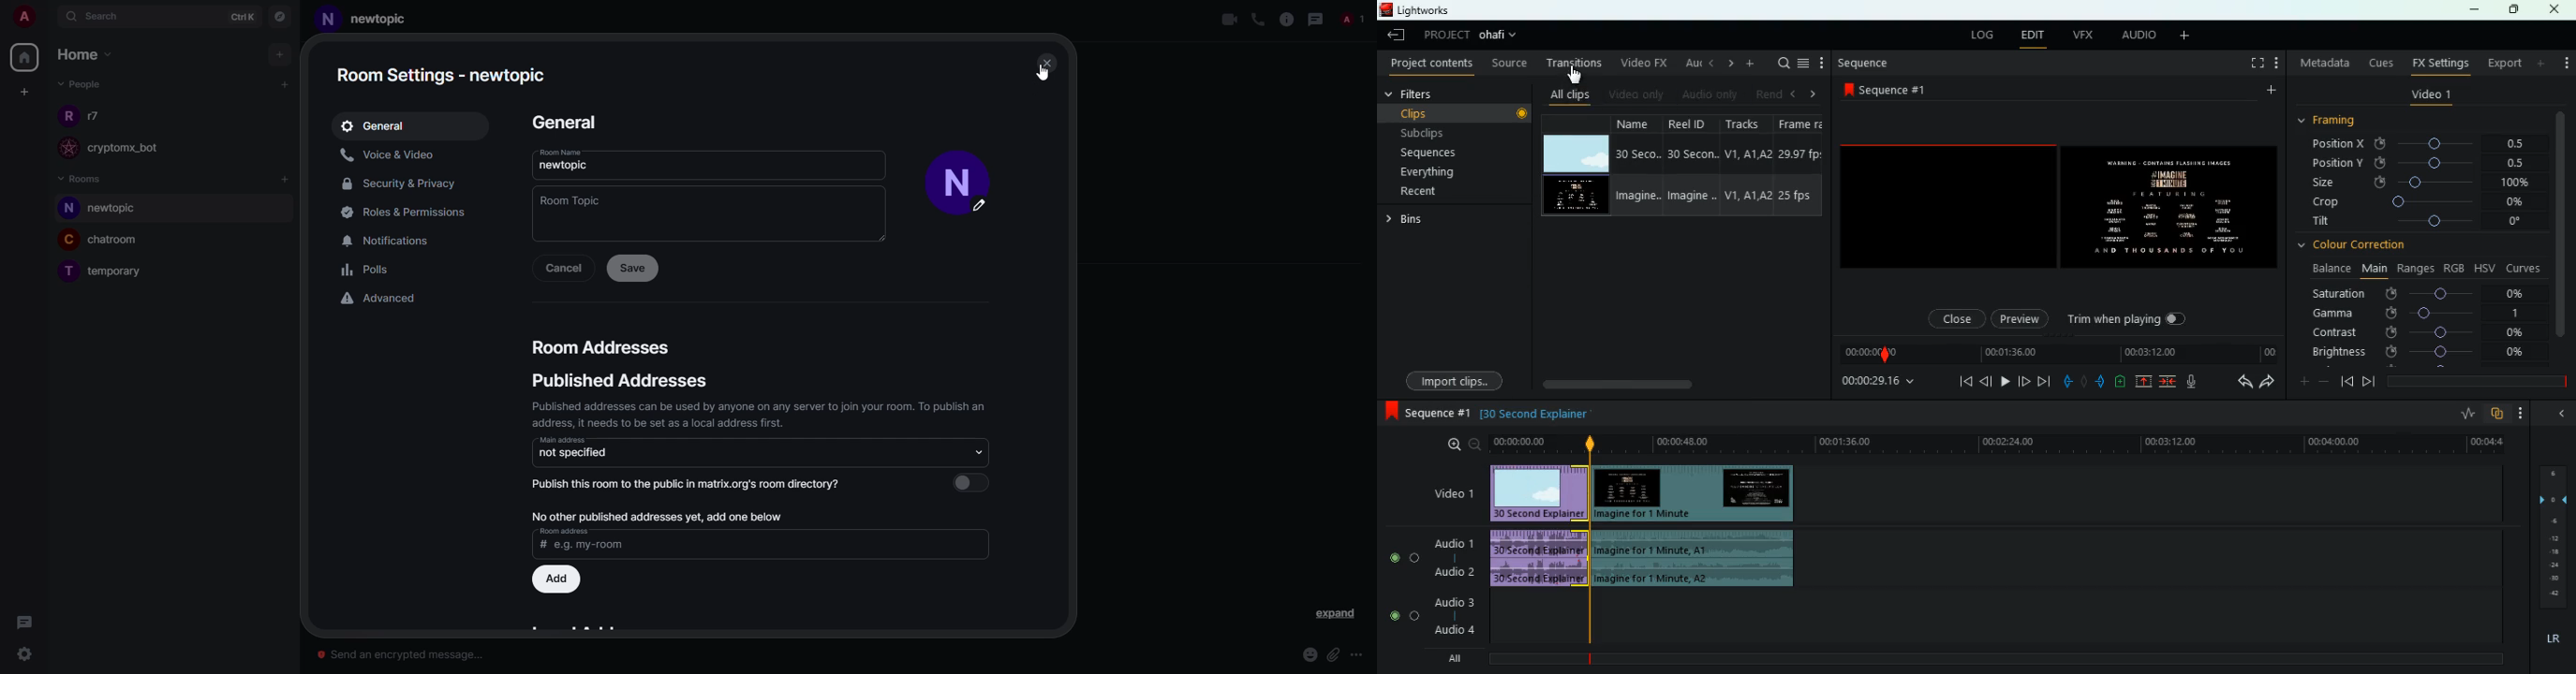  I want to click on room addresses, so click(603, 346).